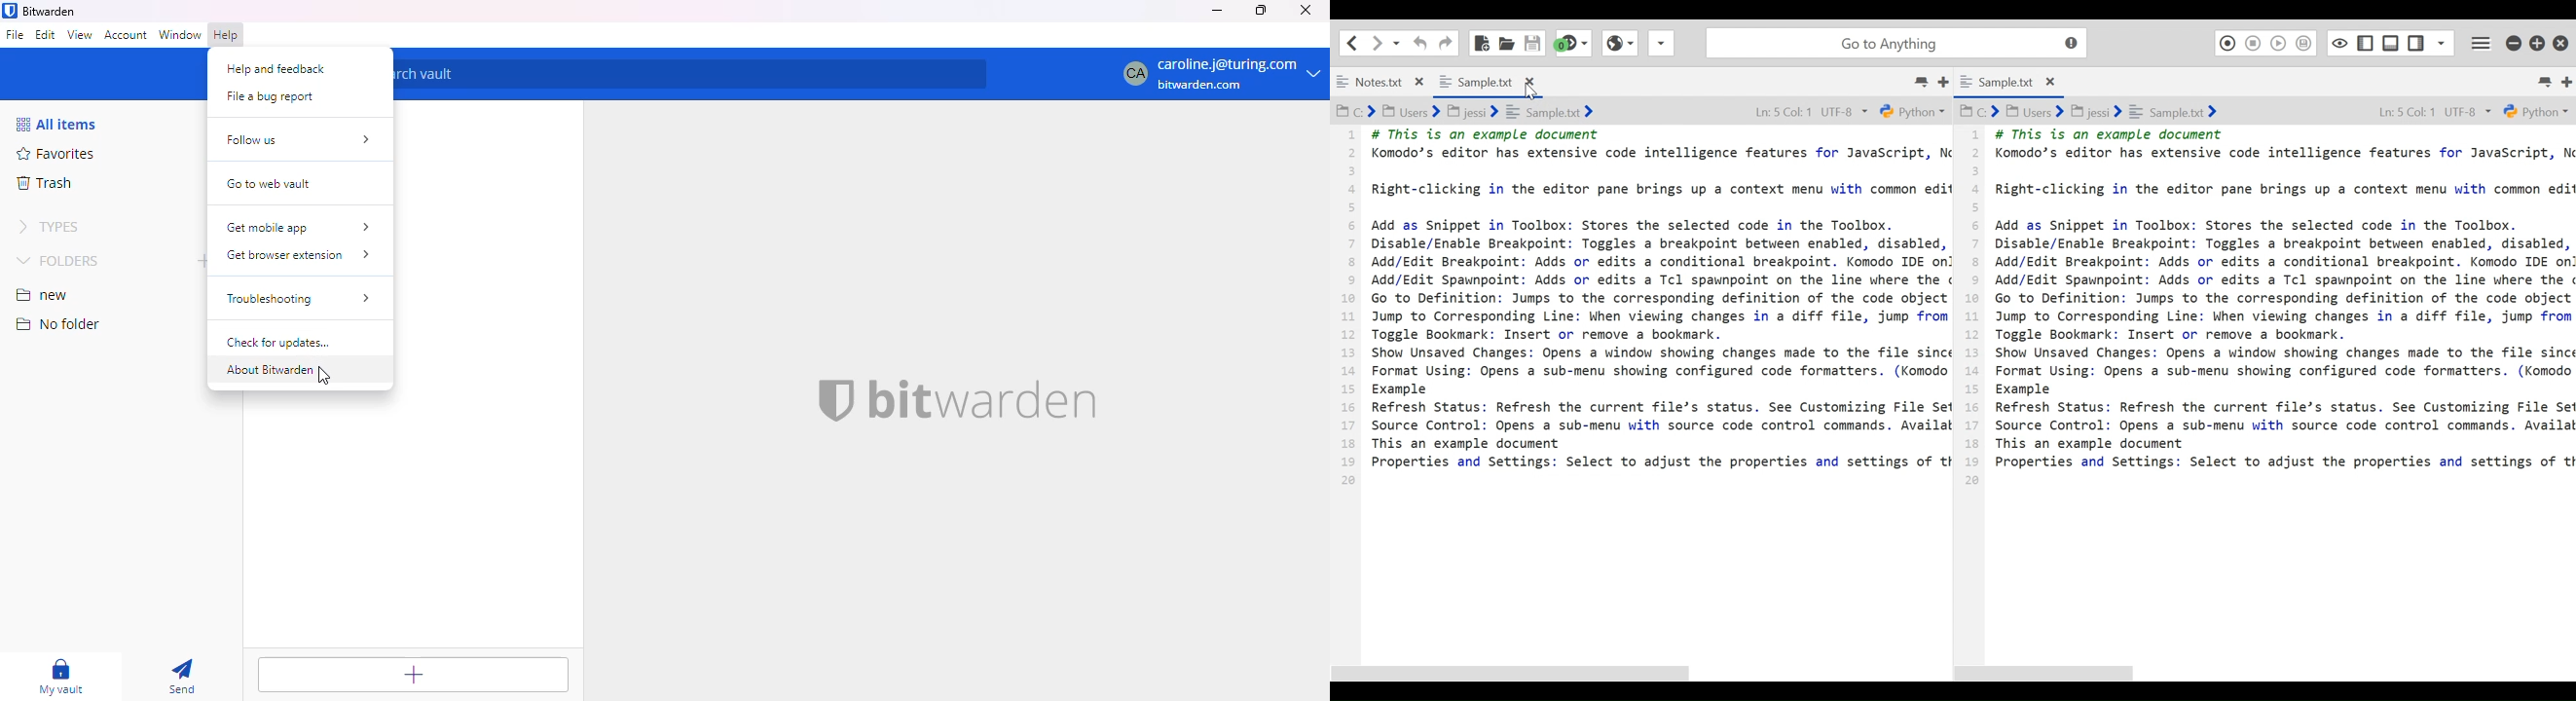 This screenshot has height=728, width=2576. I want to click on 1 2 3 4 5 6 7 8 9 10 11 12 13 14 15 16 17 18 19 20, so click(1347, 307).